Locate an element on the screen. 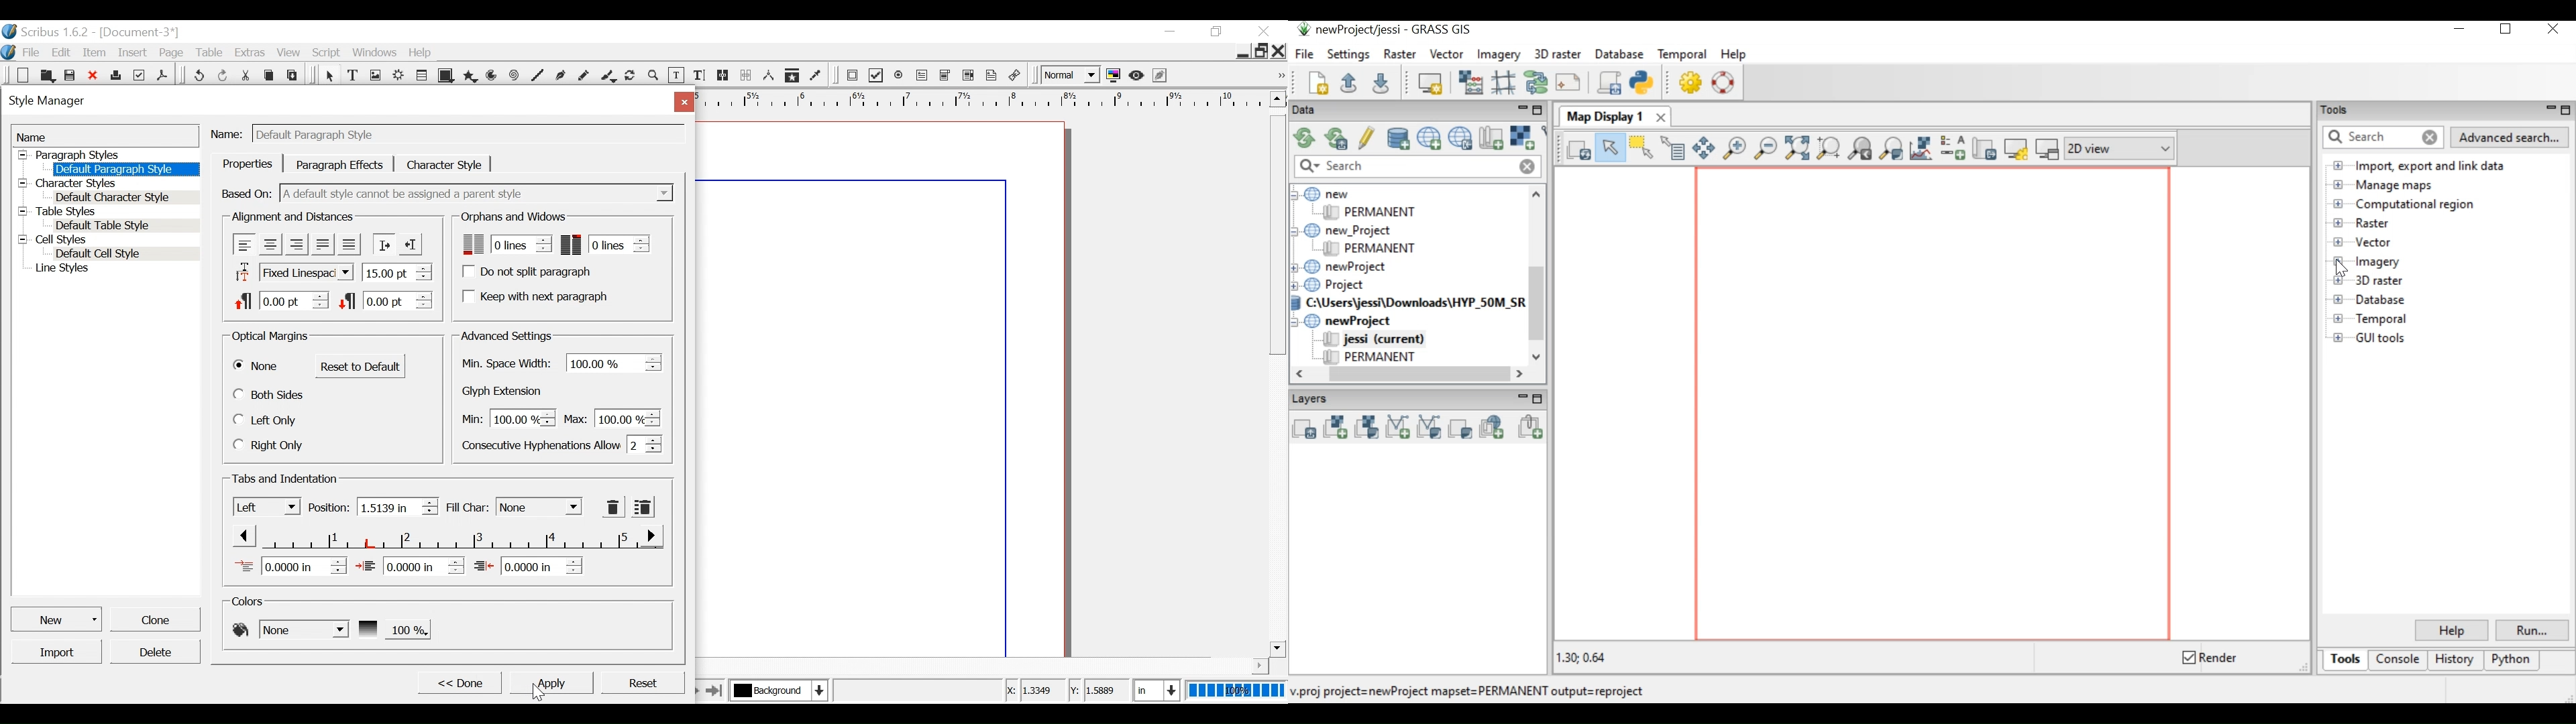 This screenshot has width=2576, height=728. Scroll up is located at coordinates (1275, 99).